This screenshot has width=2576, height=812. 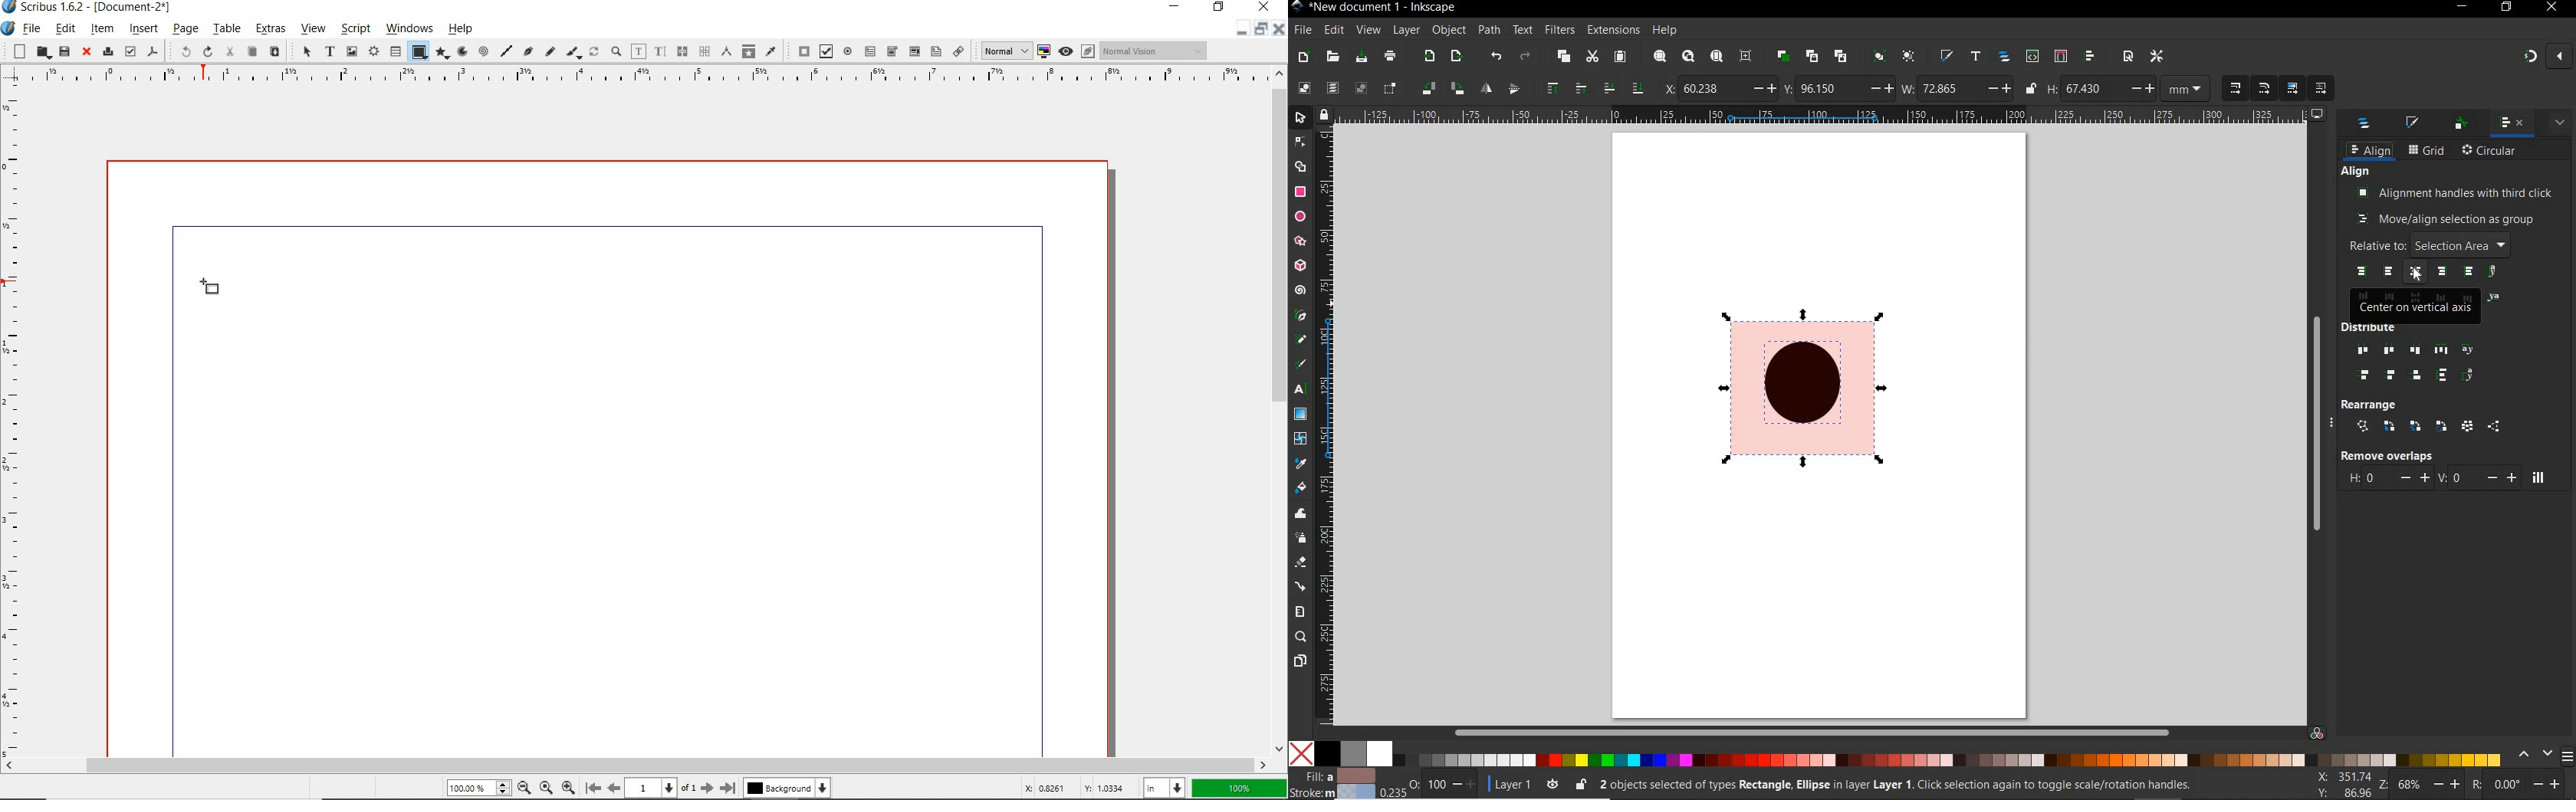 What do you see at coordinates (2390, 272) in the screenshot?
I see `ALIGN LEFT EDGES` at bounding box center [2390, 272].